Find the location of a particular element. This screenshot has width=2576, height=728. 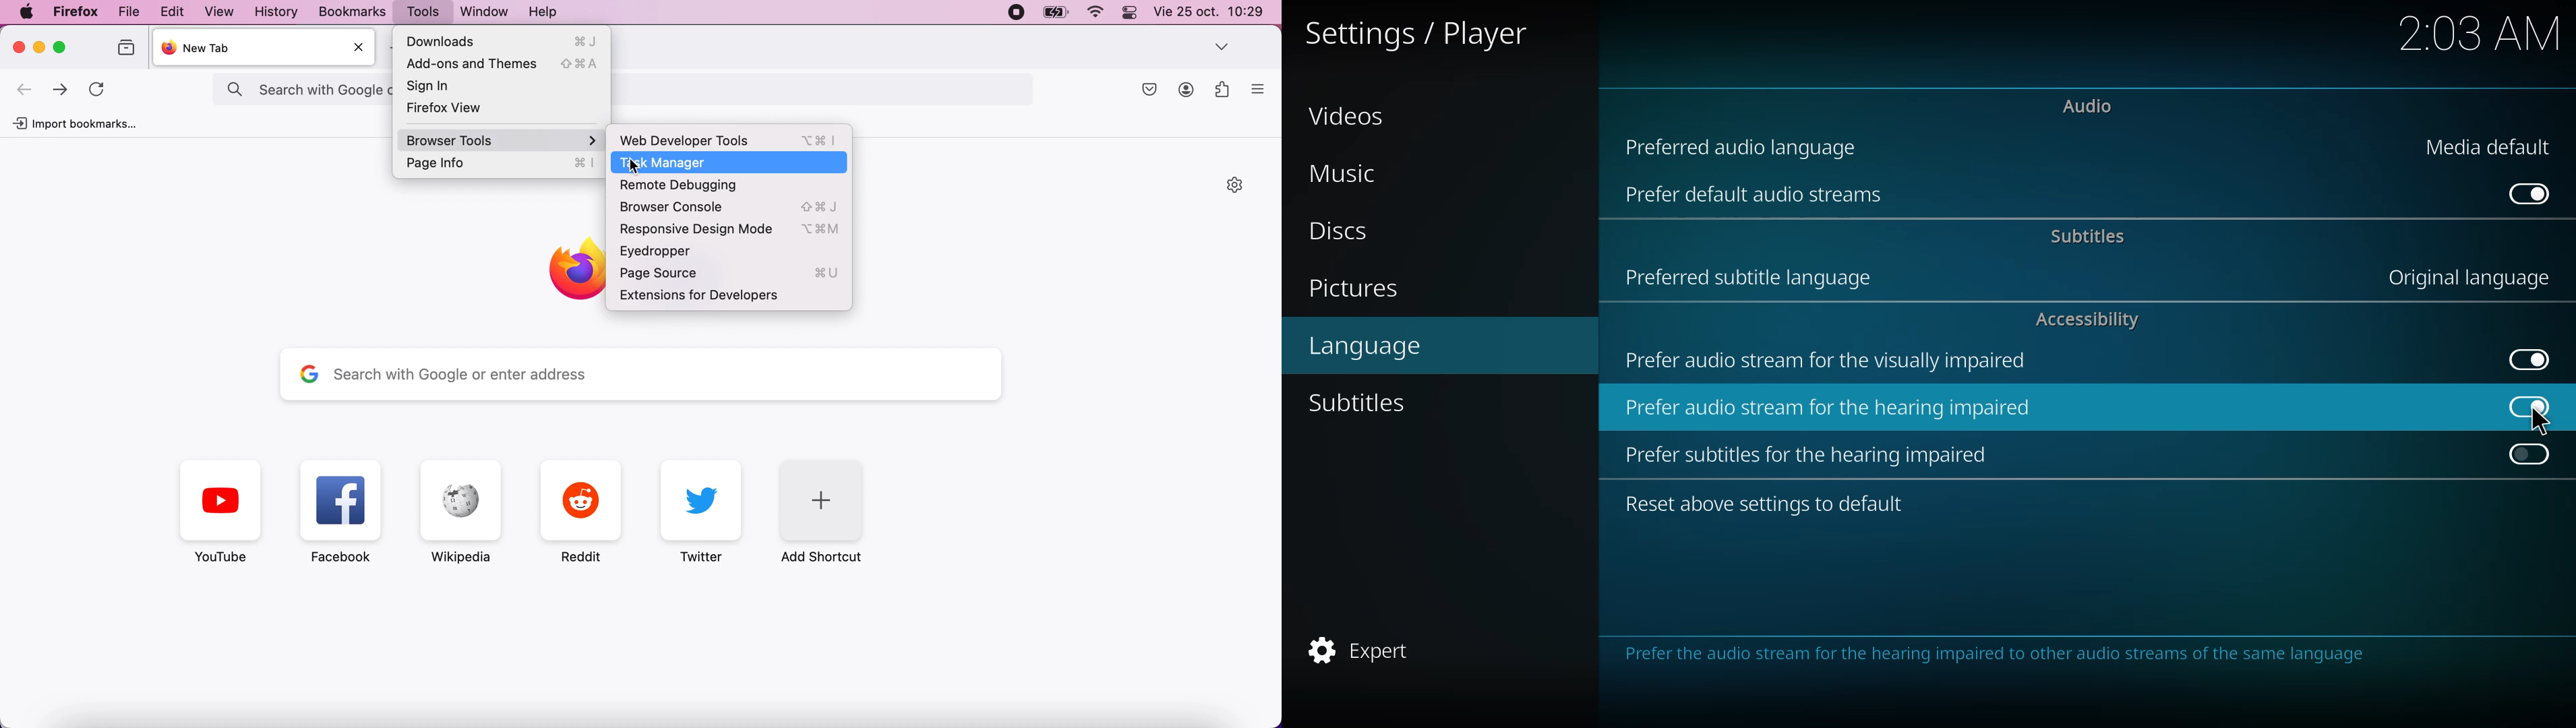

New Tab is located at coordinates (266, 47).